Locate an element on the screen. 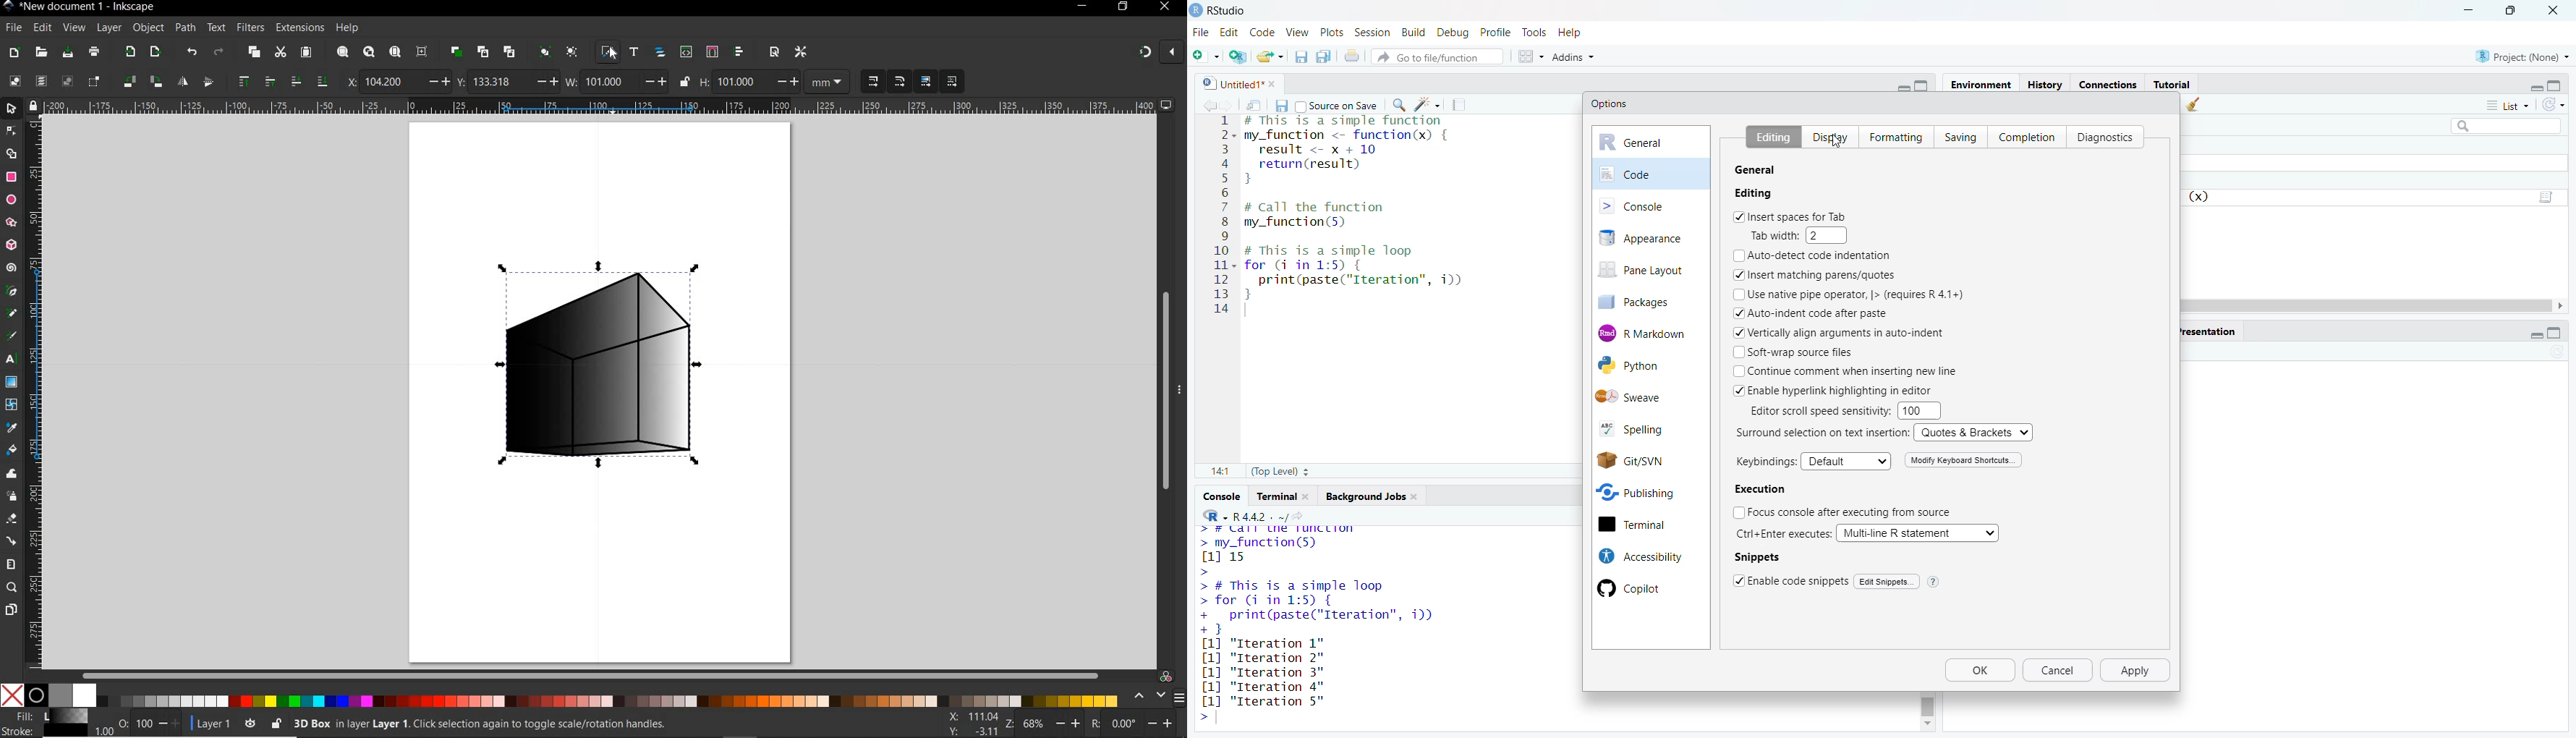 This screenshot has height=756, width=2576. R Sessions is located at coordinates (1767, 169).